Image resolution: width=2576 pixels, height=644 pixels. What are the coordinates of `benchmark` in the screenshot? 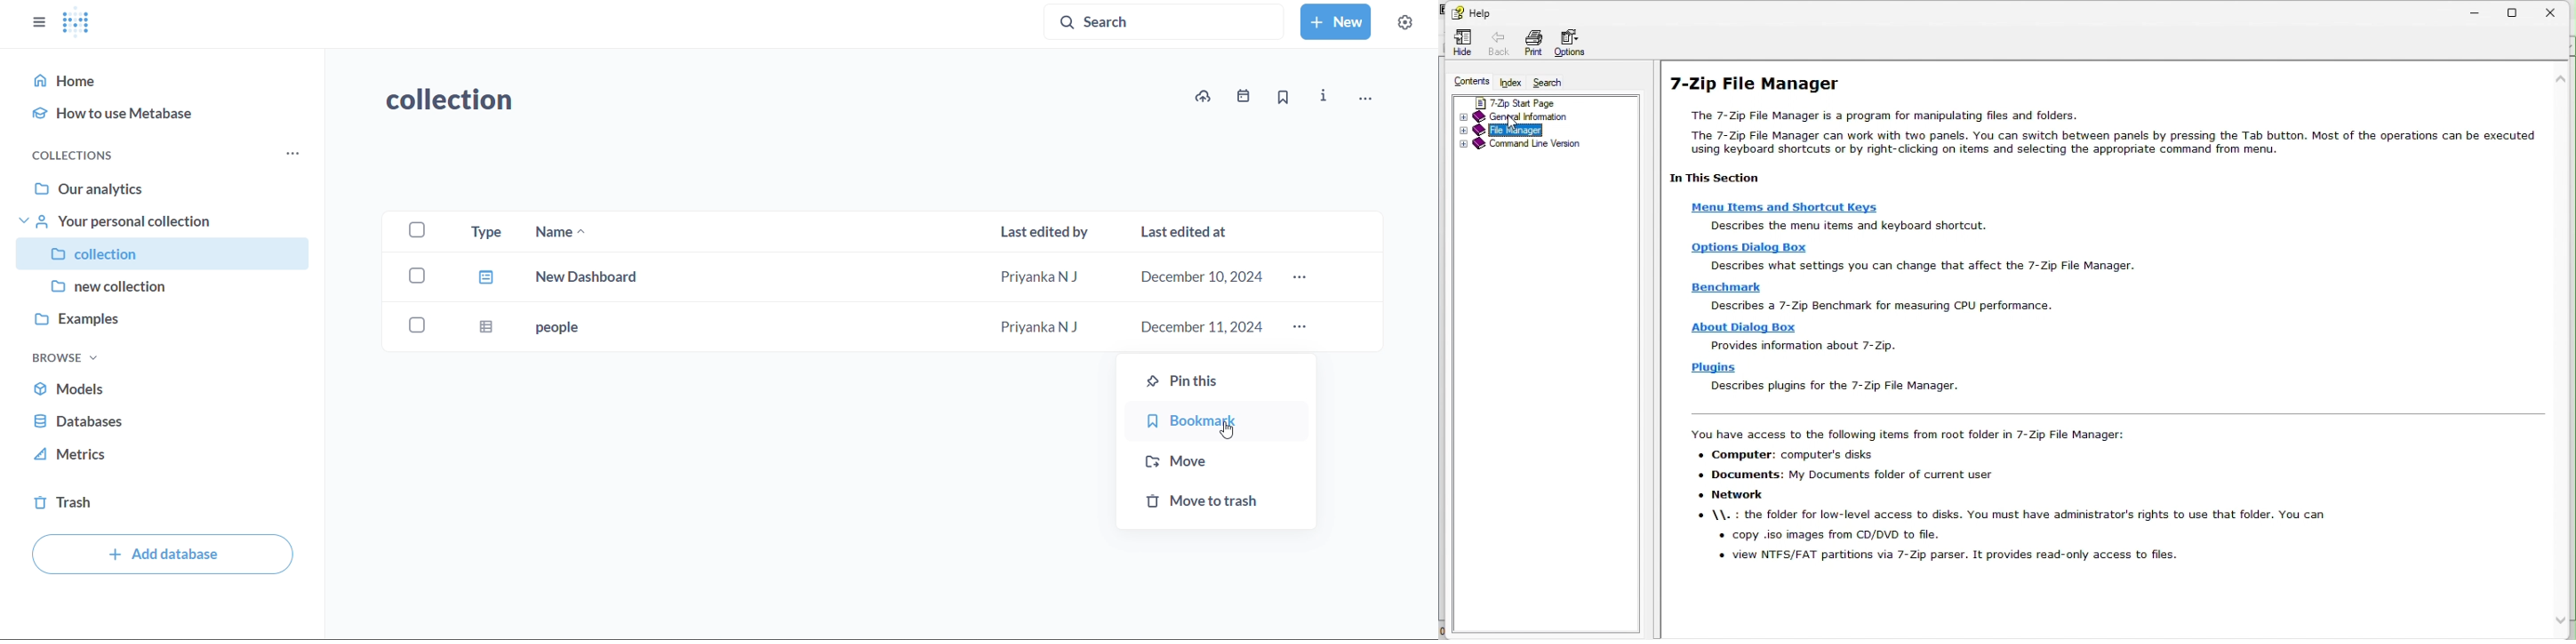 It's located at (1724, 287).